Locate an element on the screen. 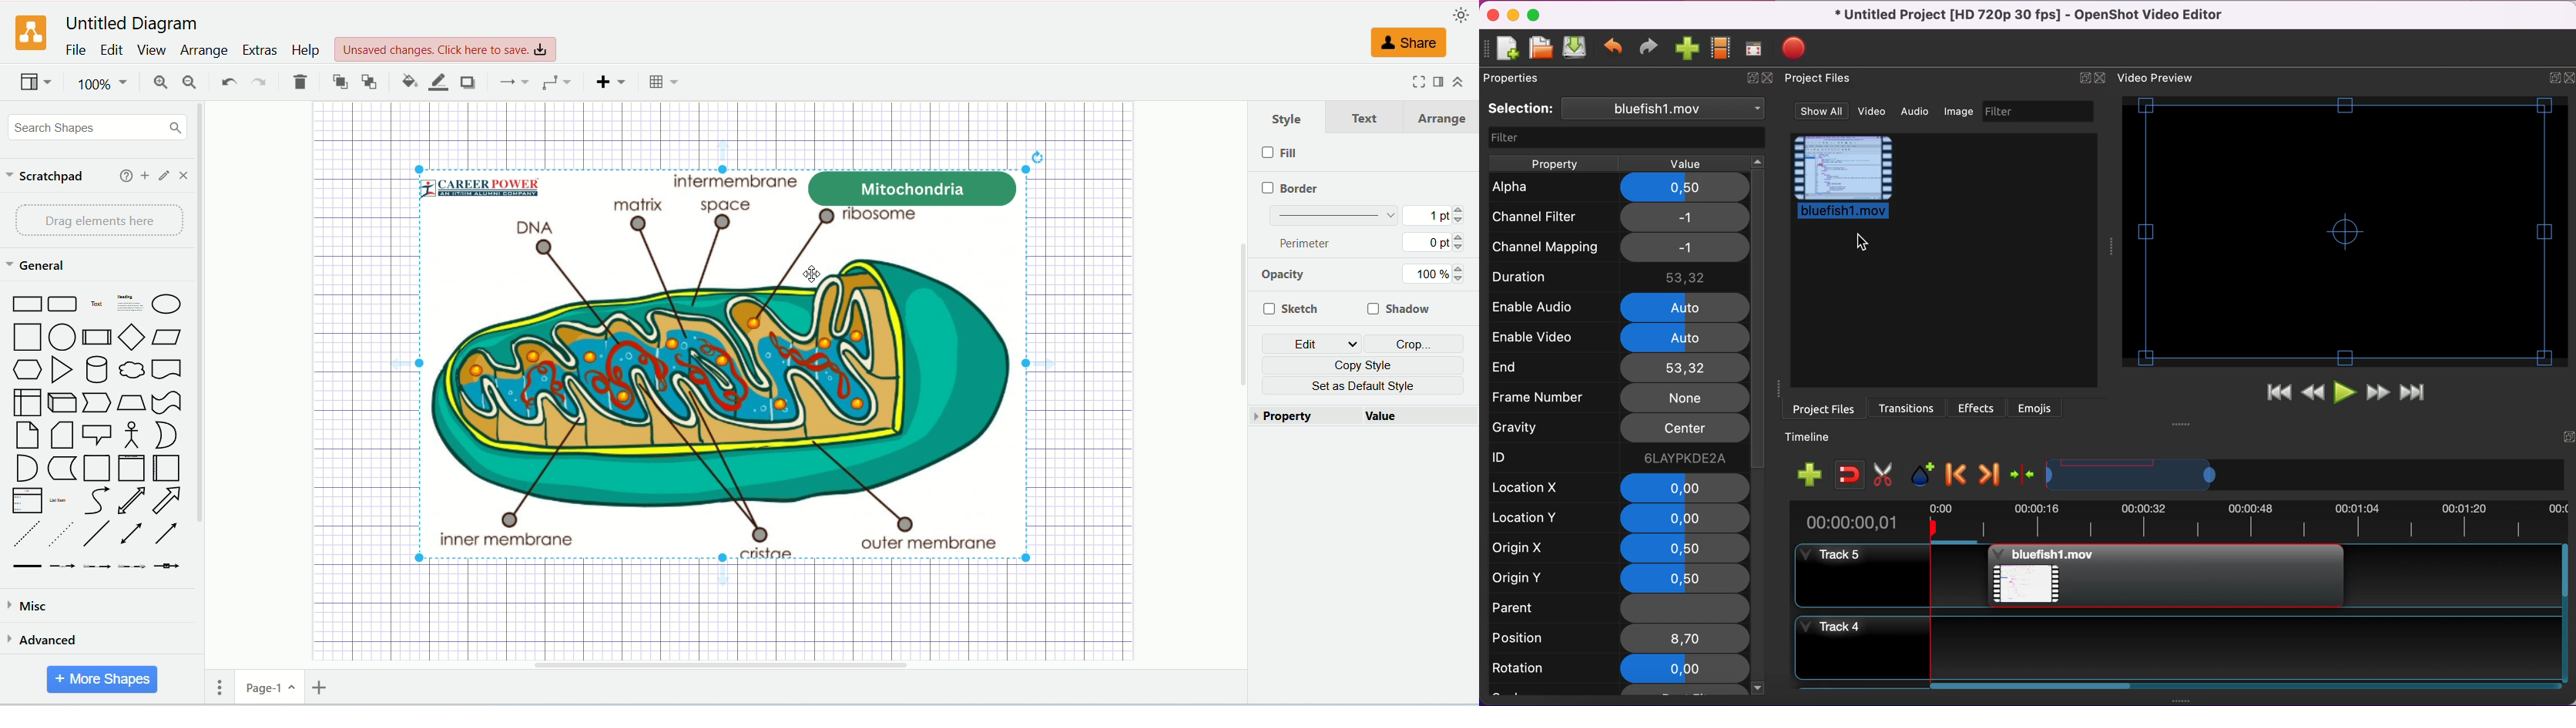 The width and height of the screenshot is (2576, 728). help is located at coordinates (124, 174).